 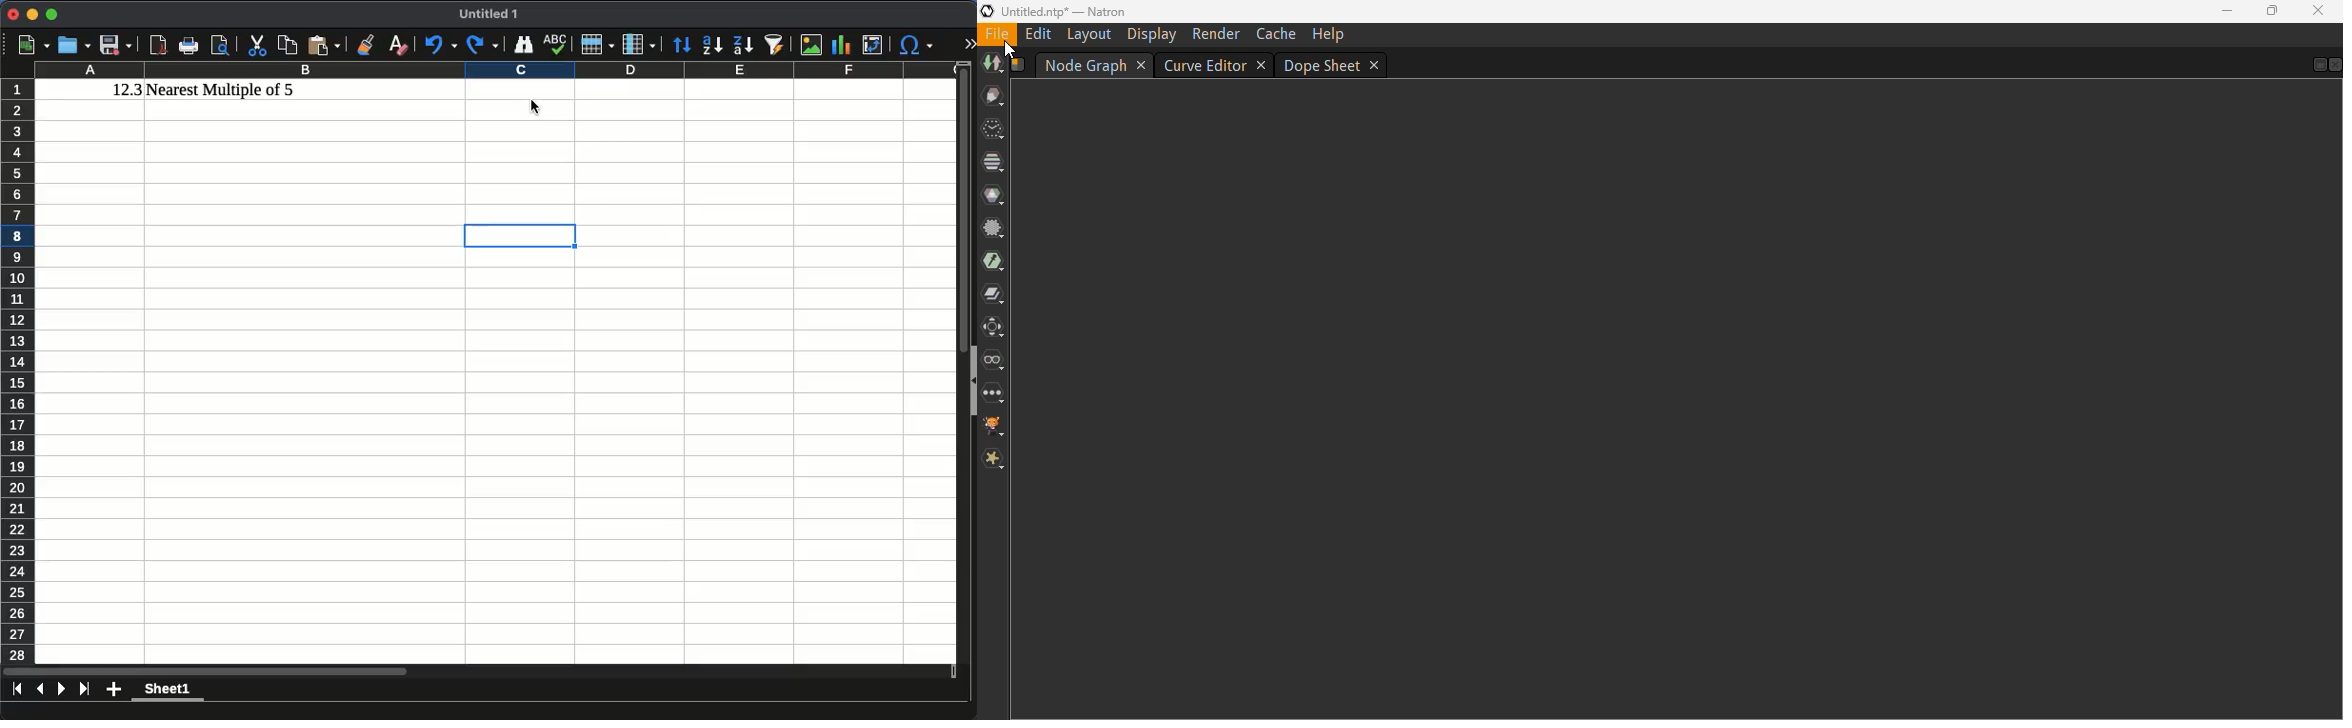 I want to click on merge, so click(x=994, y=295).